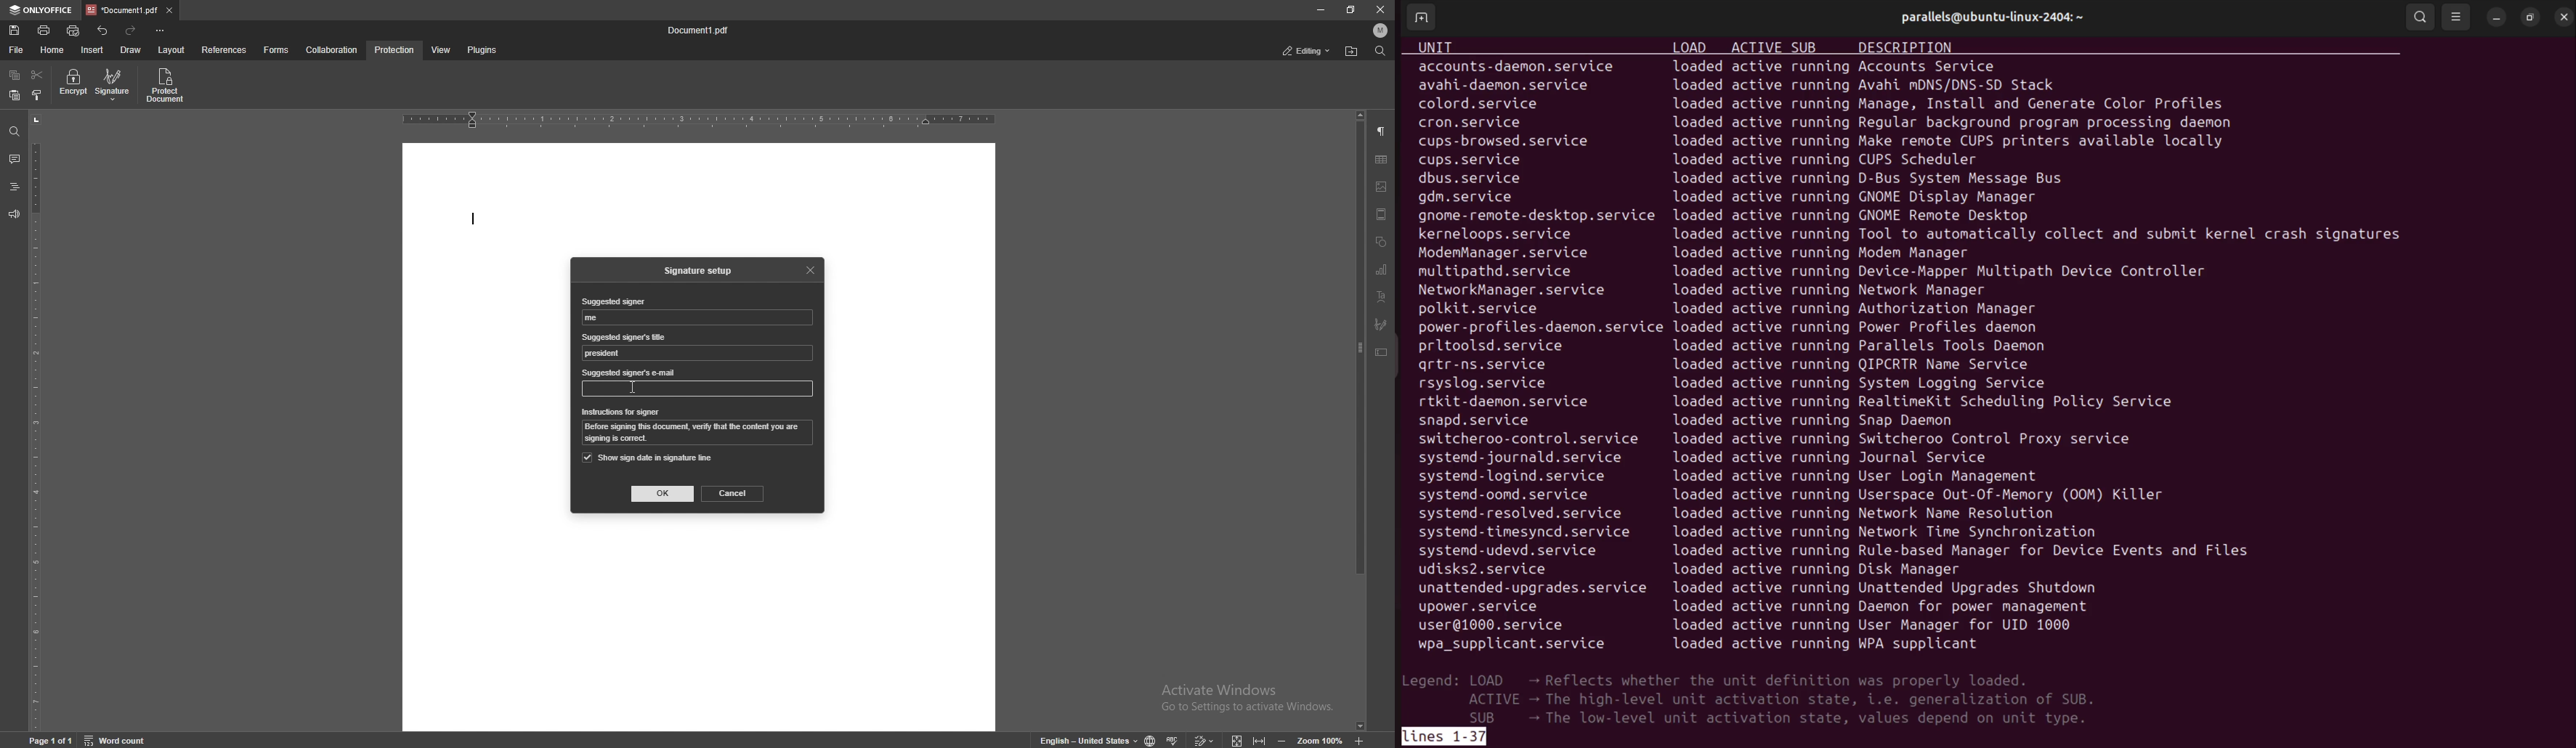 Image resolution: width=2576 pixels, height=756 pixels. I want to click on multi pathhd service, so click(1514, 272).